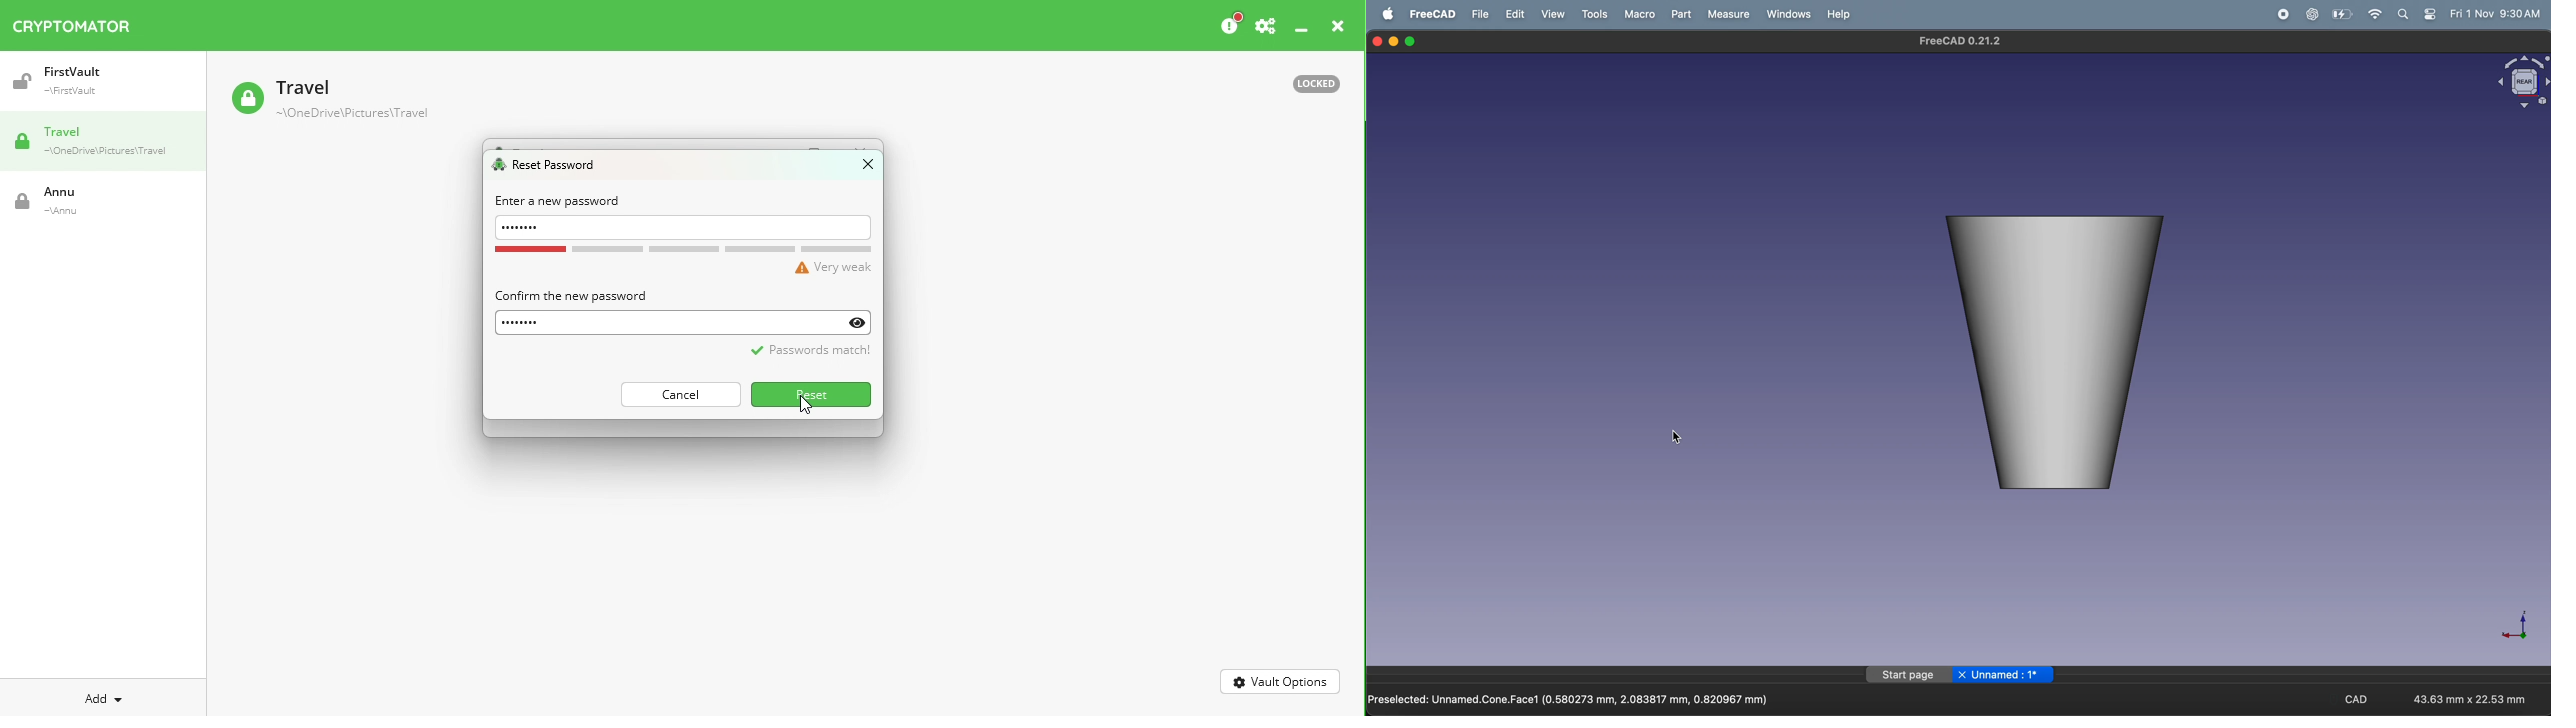 This screenshot has width=2576, height=728. Describe the element at coordinates (1636, 13) in the screenshot. I see `marco` at that location.